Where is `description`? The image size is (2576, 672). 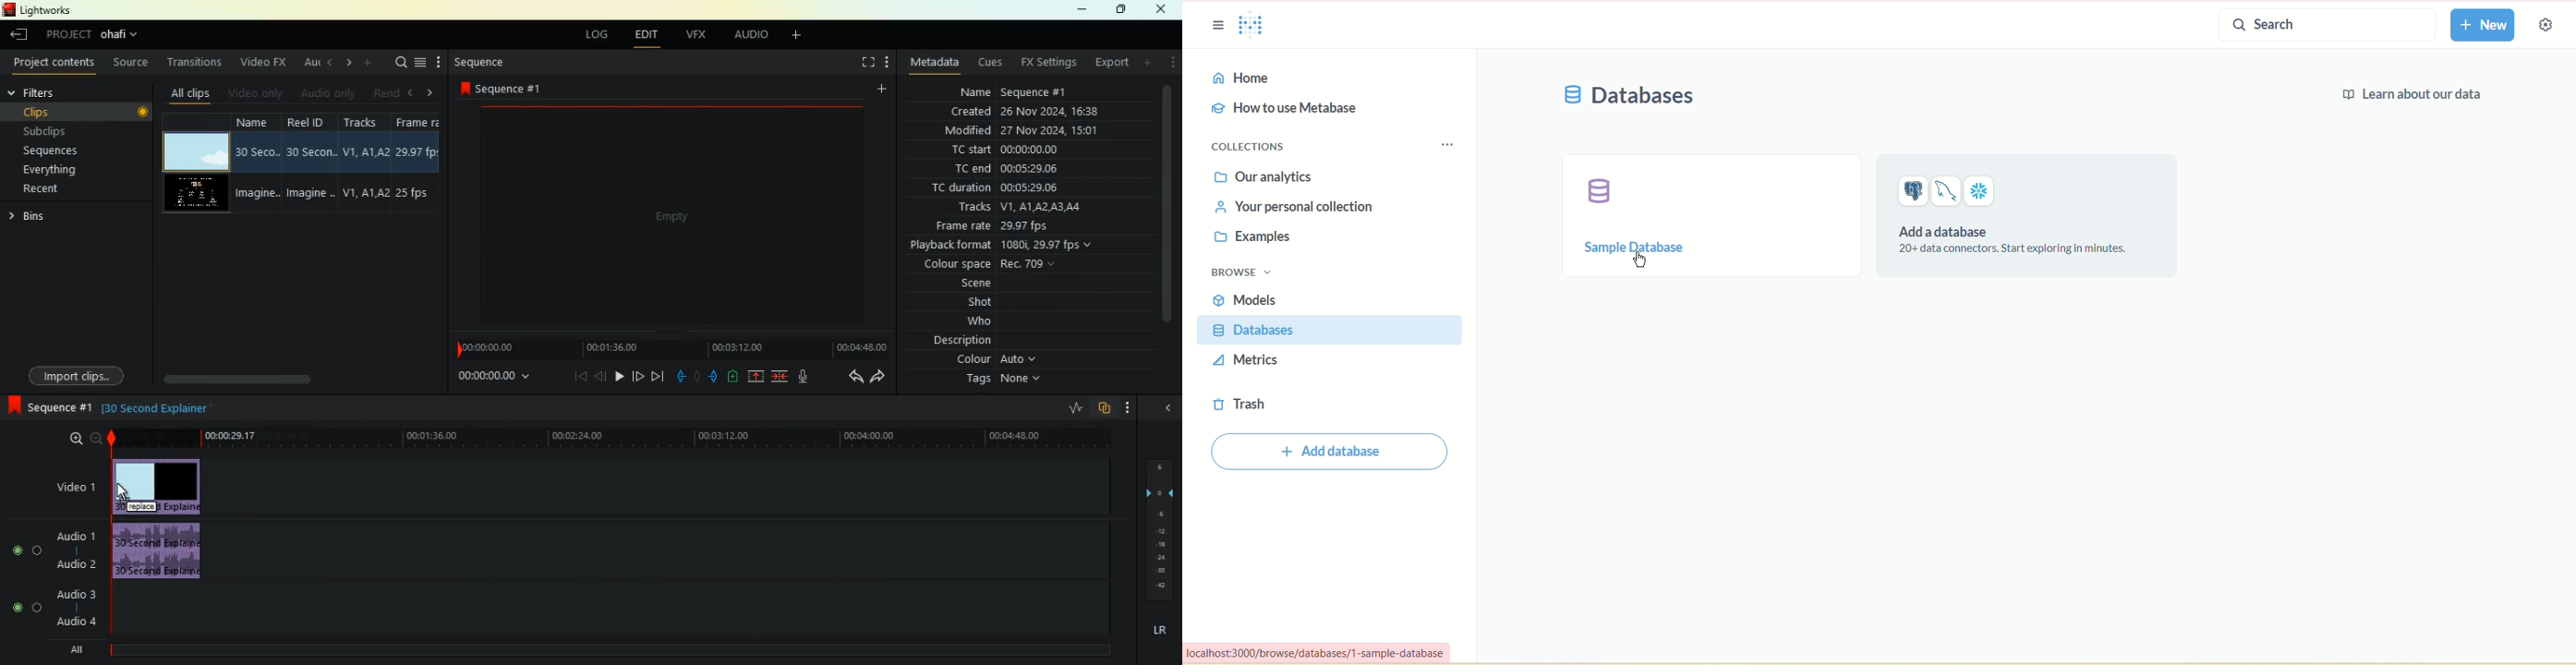
description is located at coordinates (961, 340).